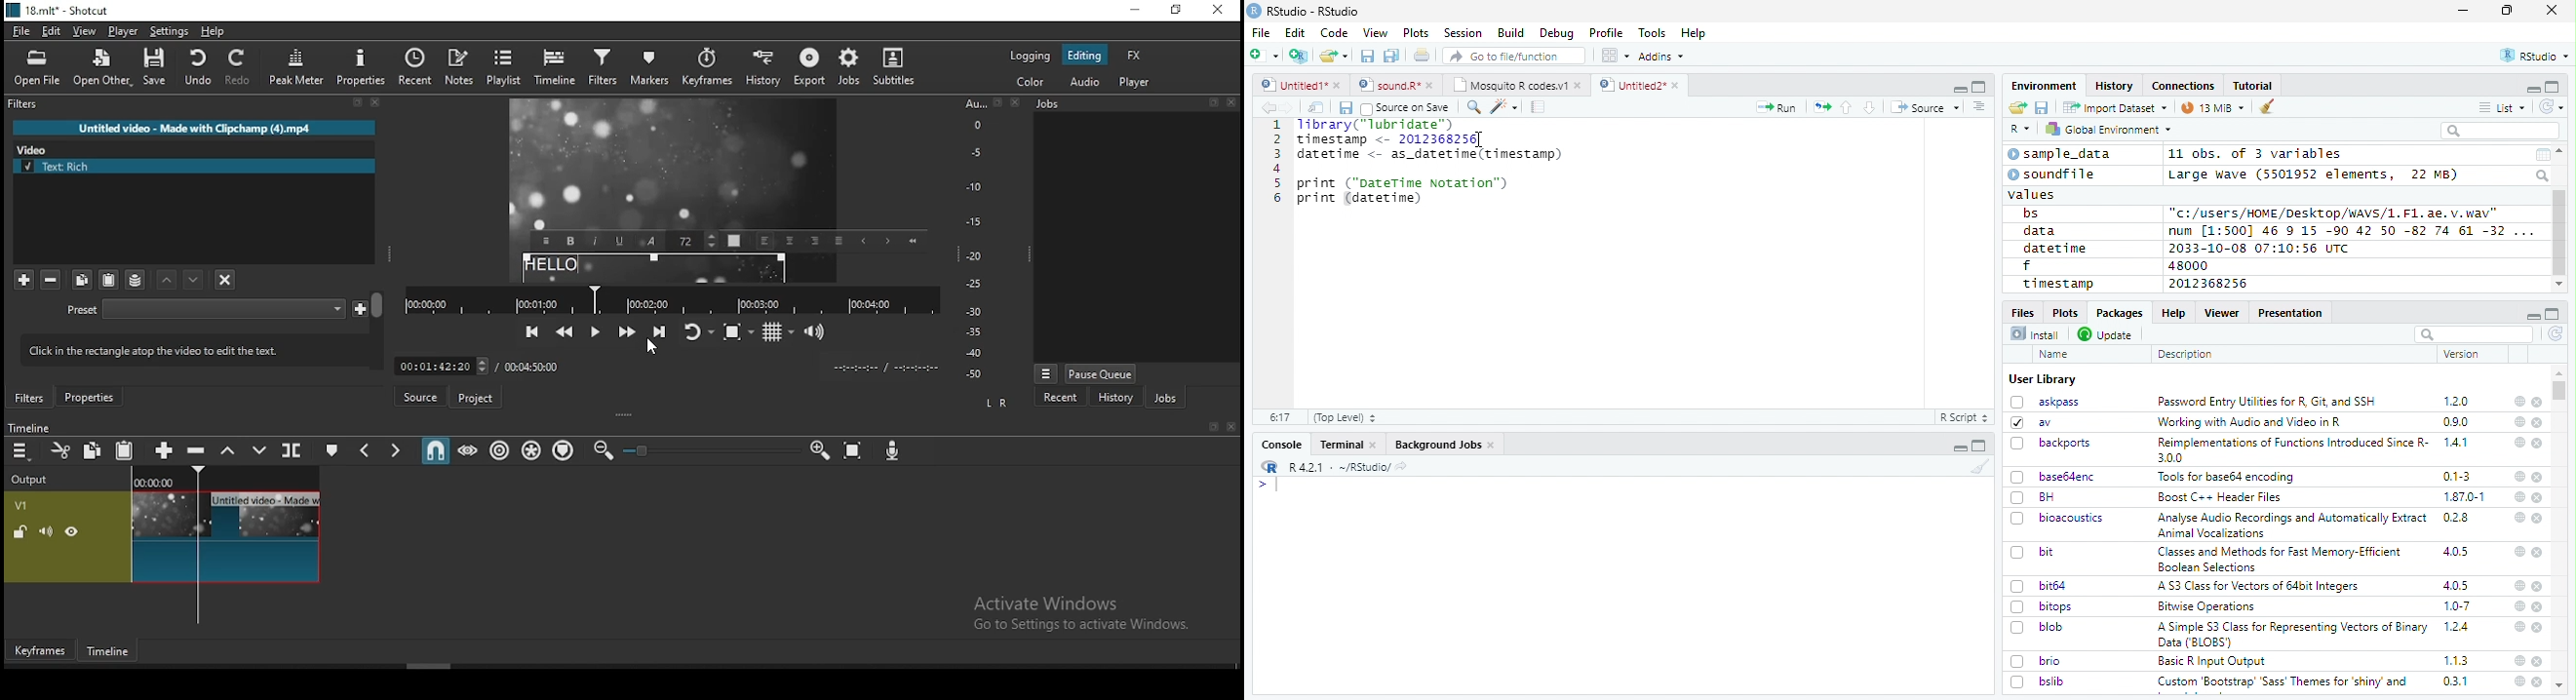 This screenshot has width=2576, height=700. I want to click on Numbering line, so click(1275, 163).